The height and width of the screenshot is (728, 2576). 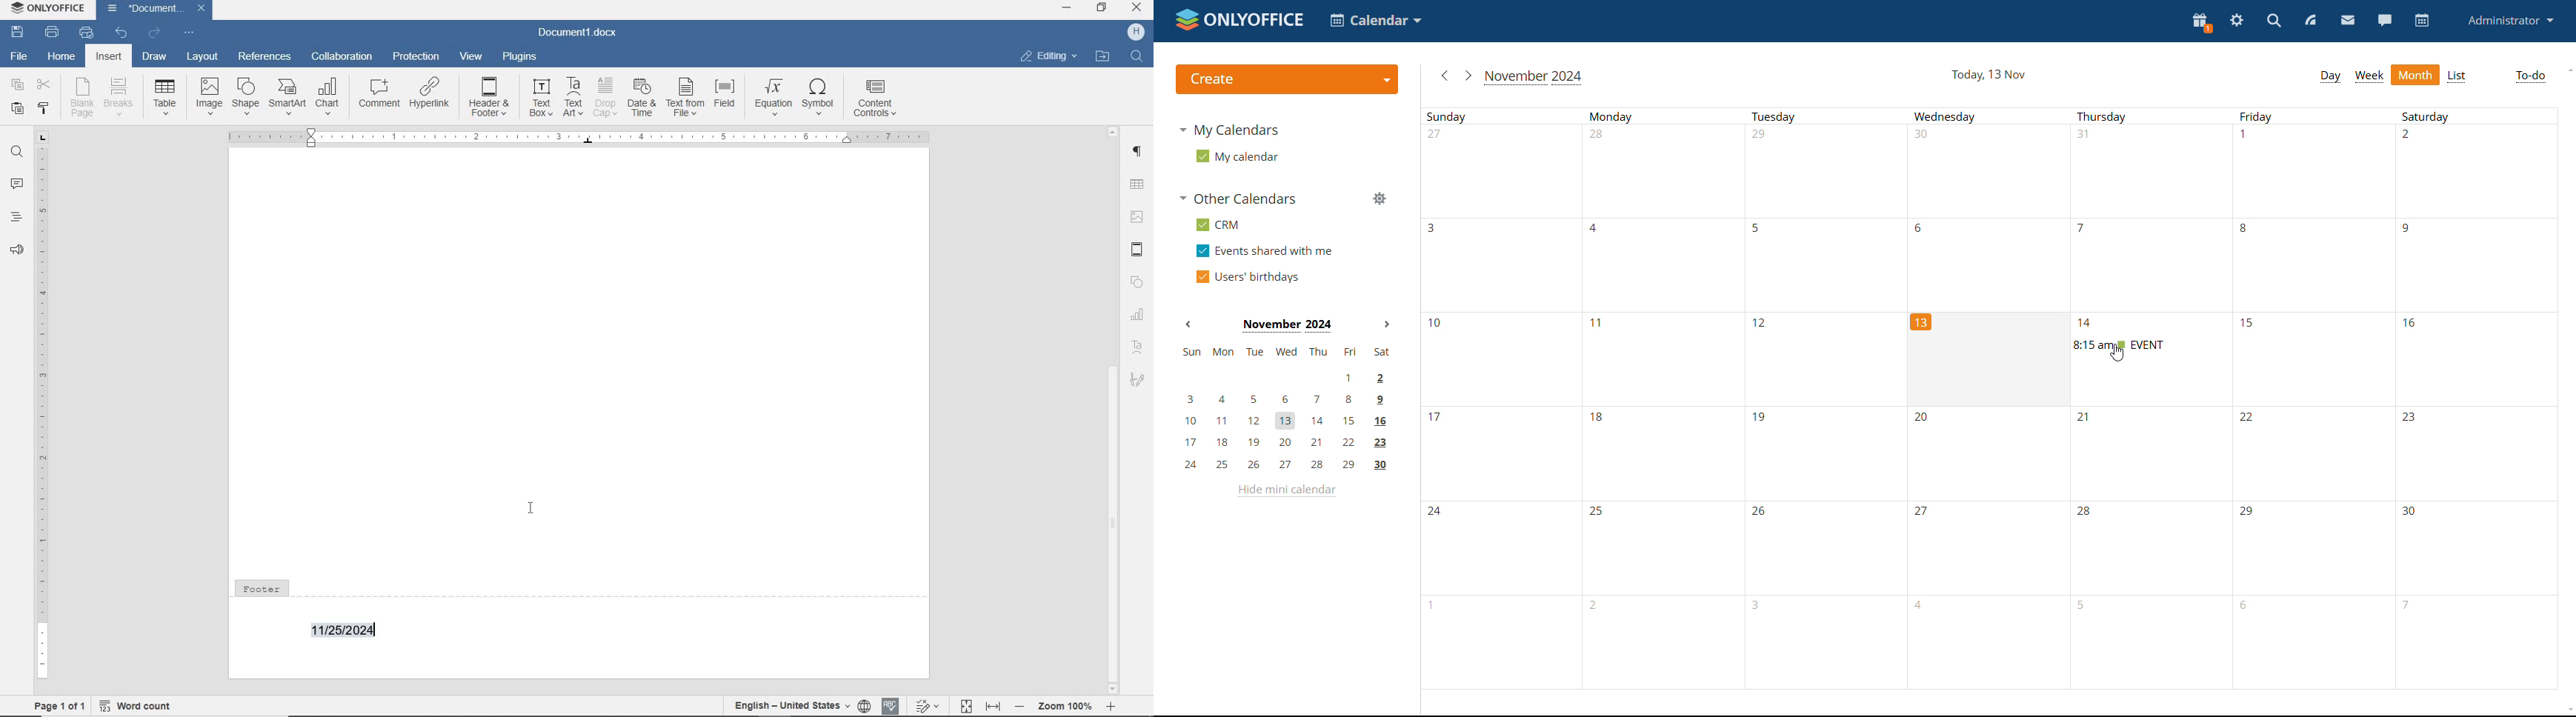 I want to click on undo, so click(x=122, y=34).